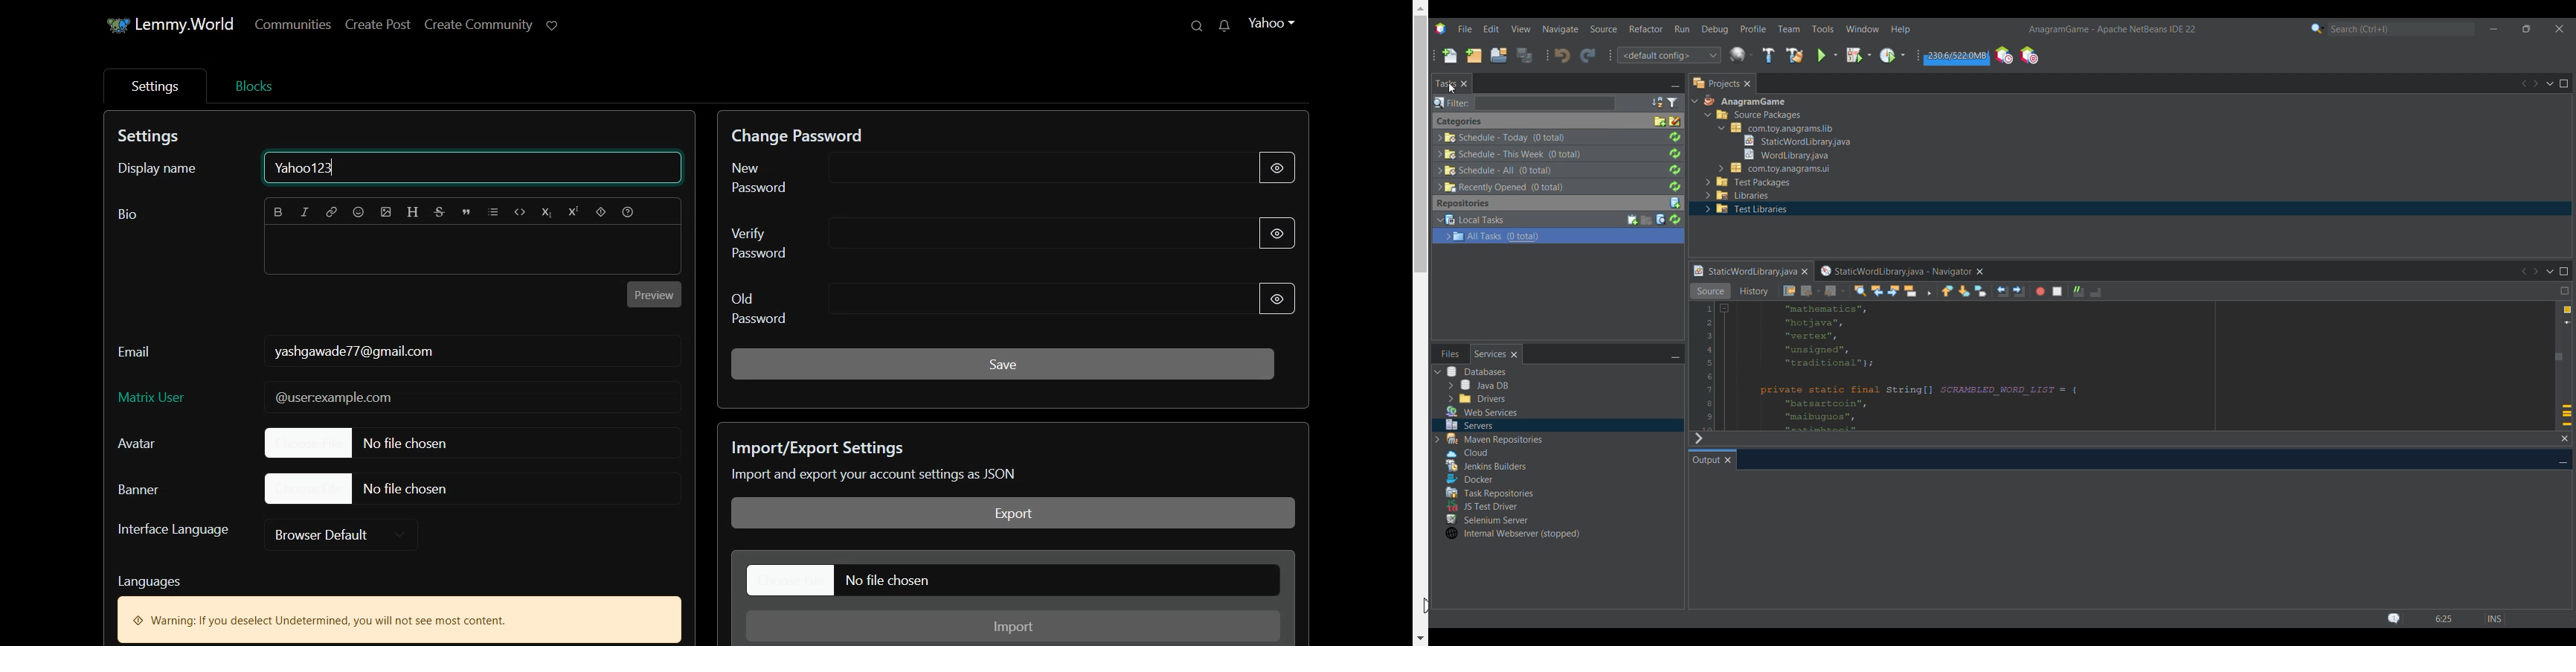 This screenshot has width=2576, height=672. What do you see at coordinates (414, 212) in the screenshot?
I see `Header` at bounding box center [414, 212].